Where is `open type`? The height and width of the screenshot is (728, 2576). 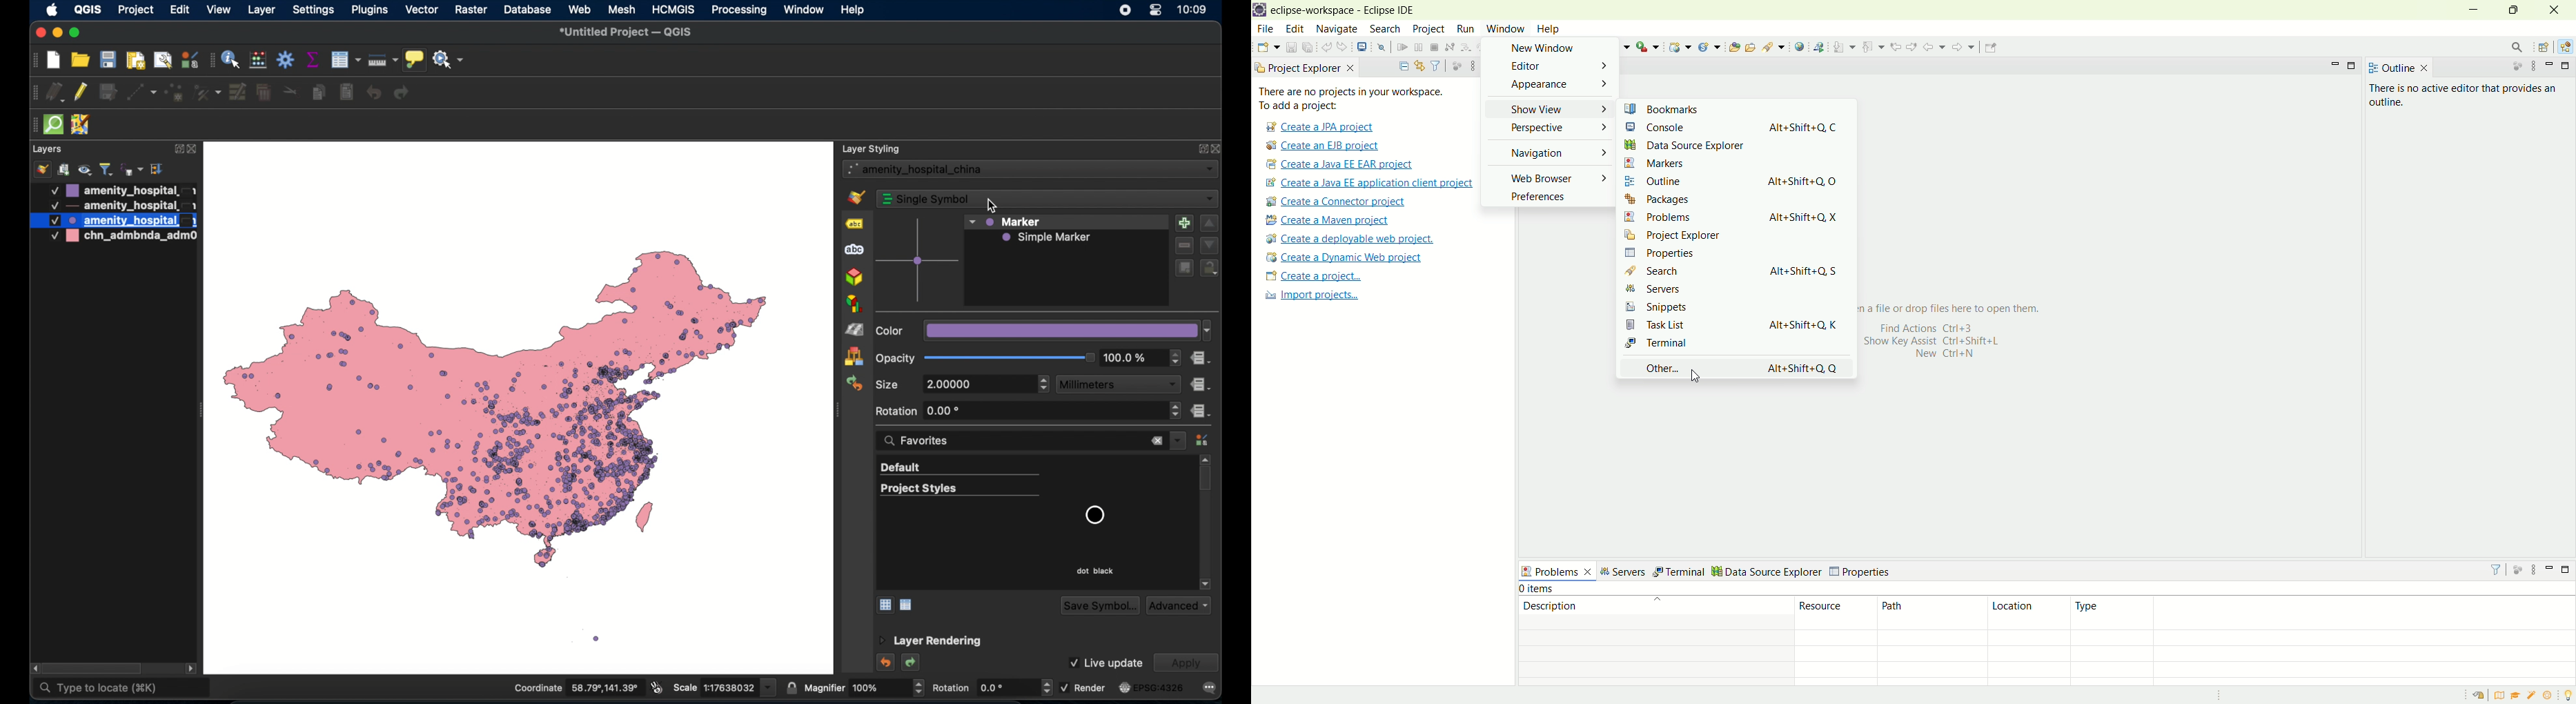
open type is located at coordinates (1733, 46).